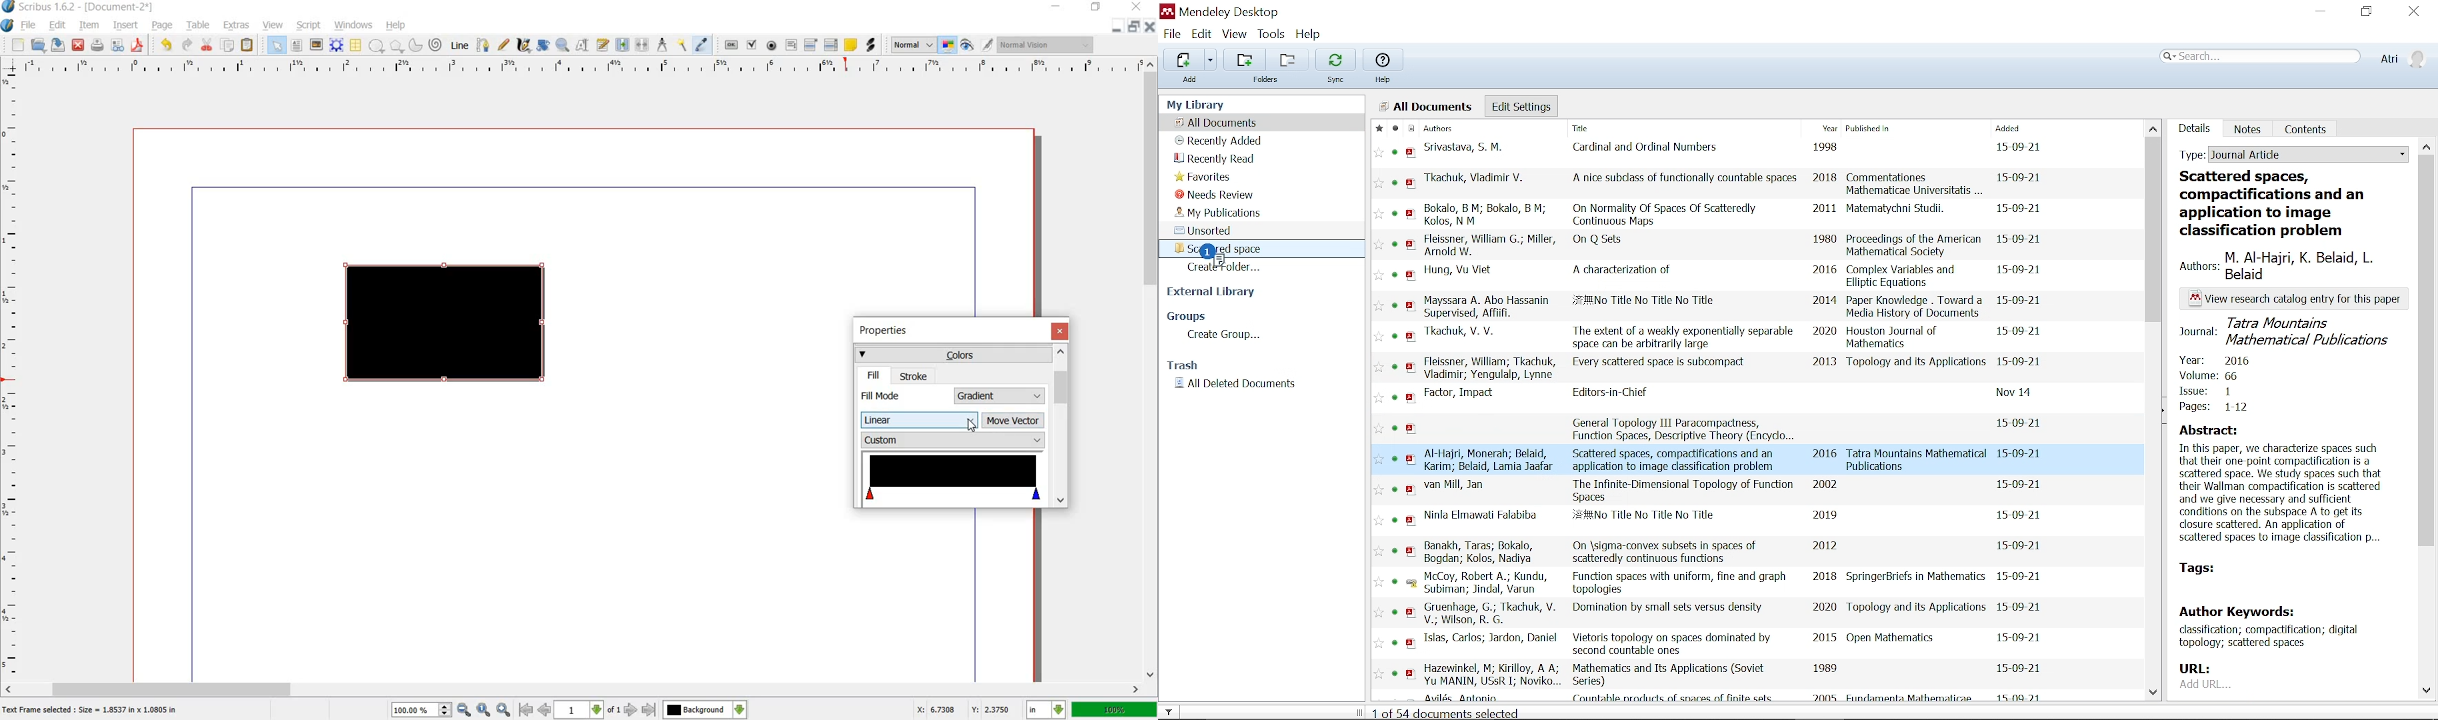 The image size is (2464, 728). What do you see at coordinates (2286, 331) in the screenshot?
I see `journal` at bounding box center [2286, 331].